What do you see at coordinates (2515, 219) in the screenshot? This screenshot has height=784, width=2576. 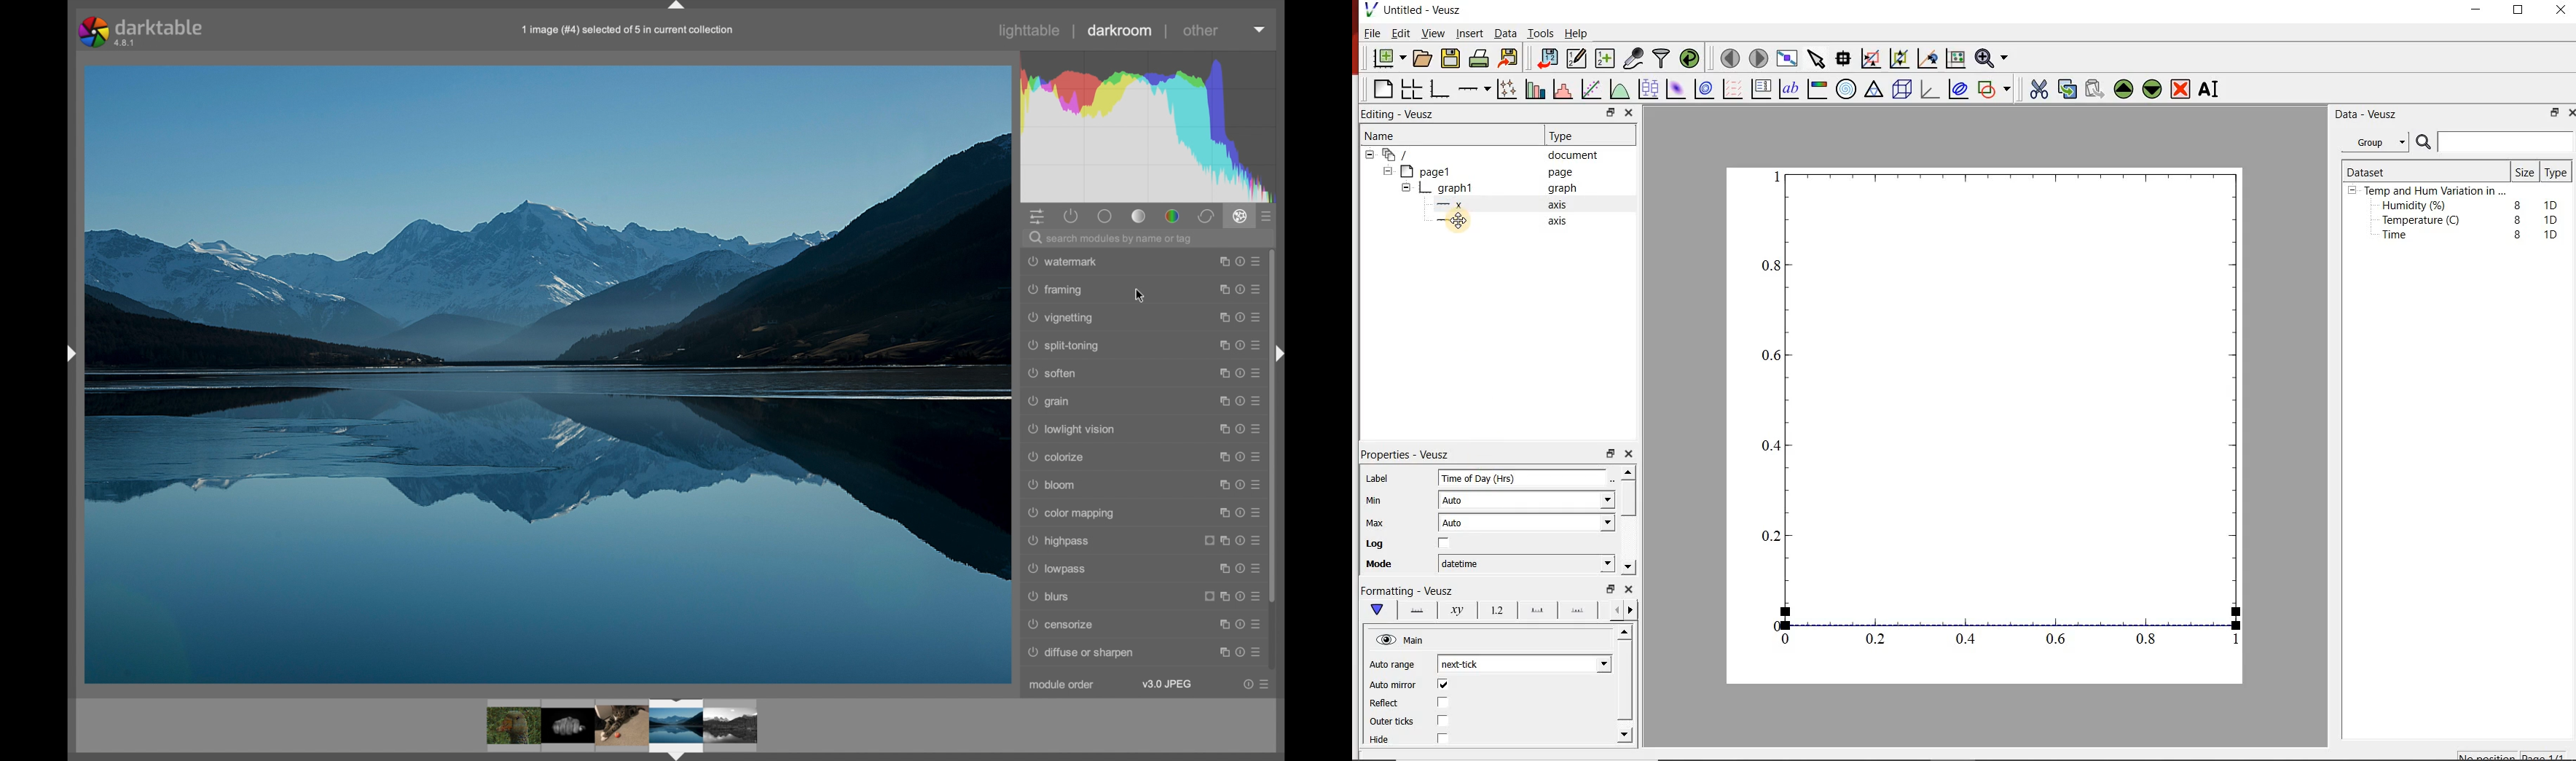 I see `8` at bounding box center [2515, 219].